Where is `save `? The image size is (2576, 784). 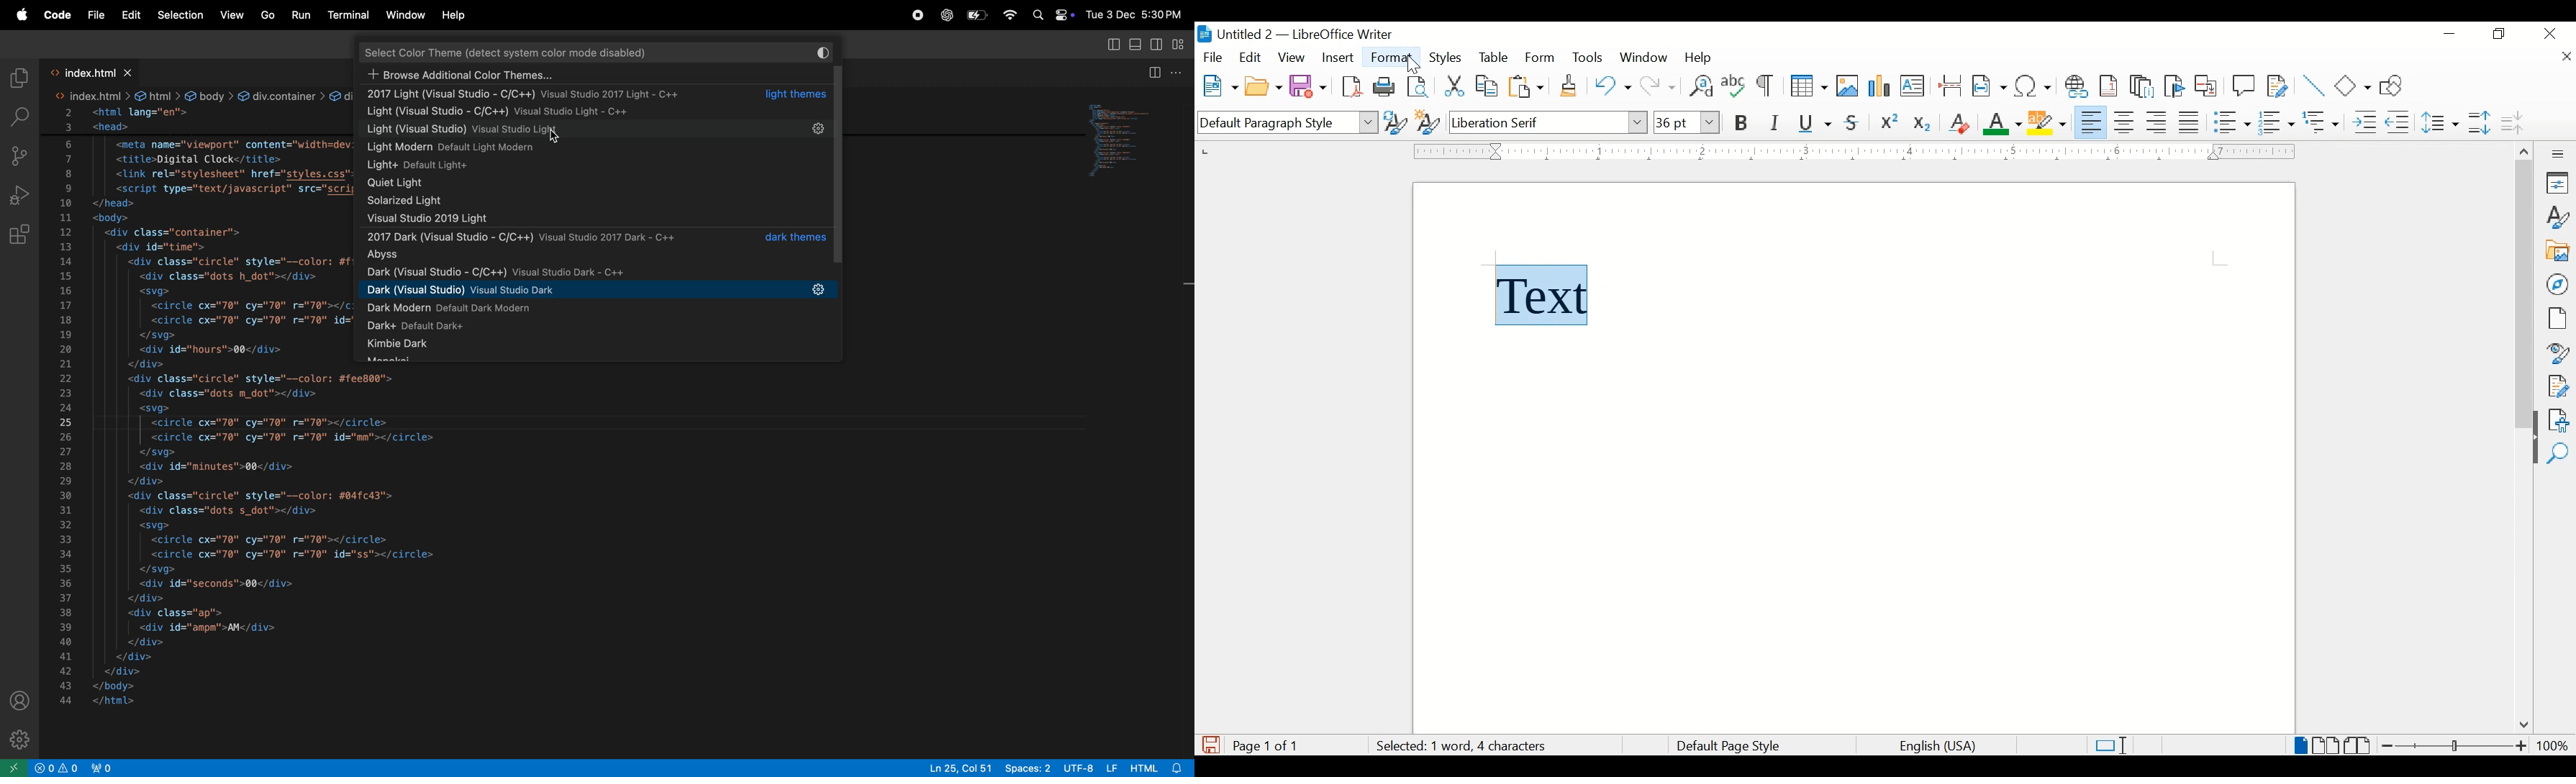
save  is located at coordinates (1309, 86).